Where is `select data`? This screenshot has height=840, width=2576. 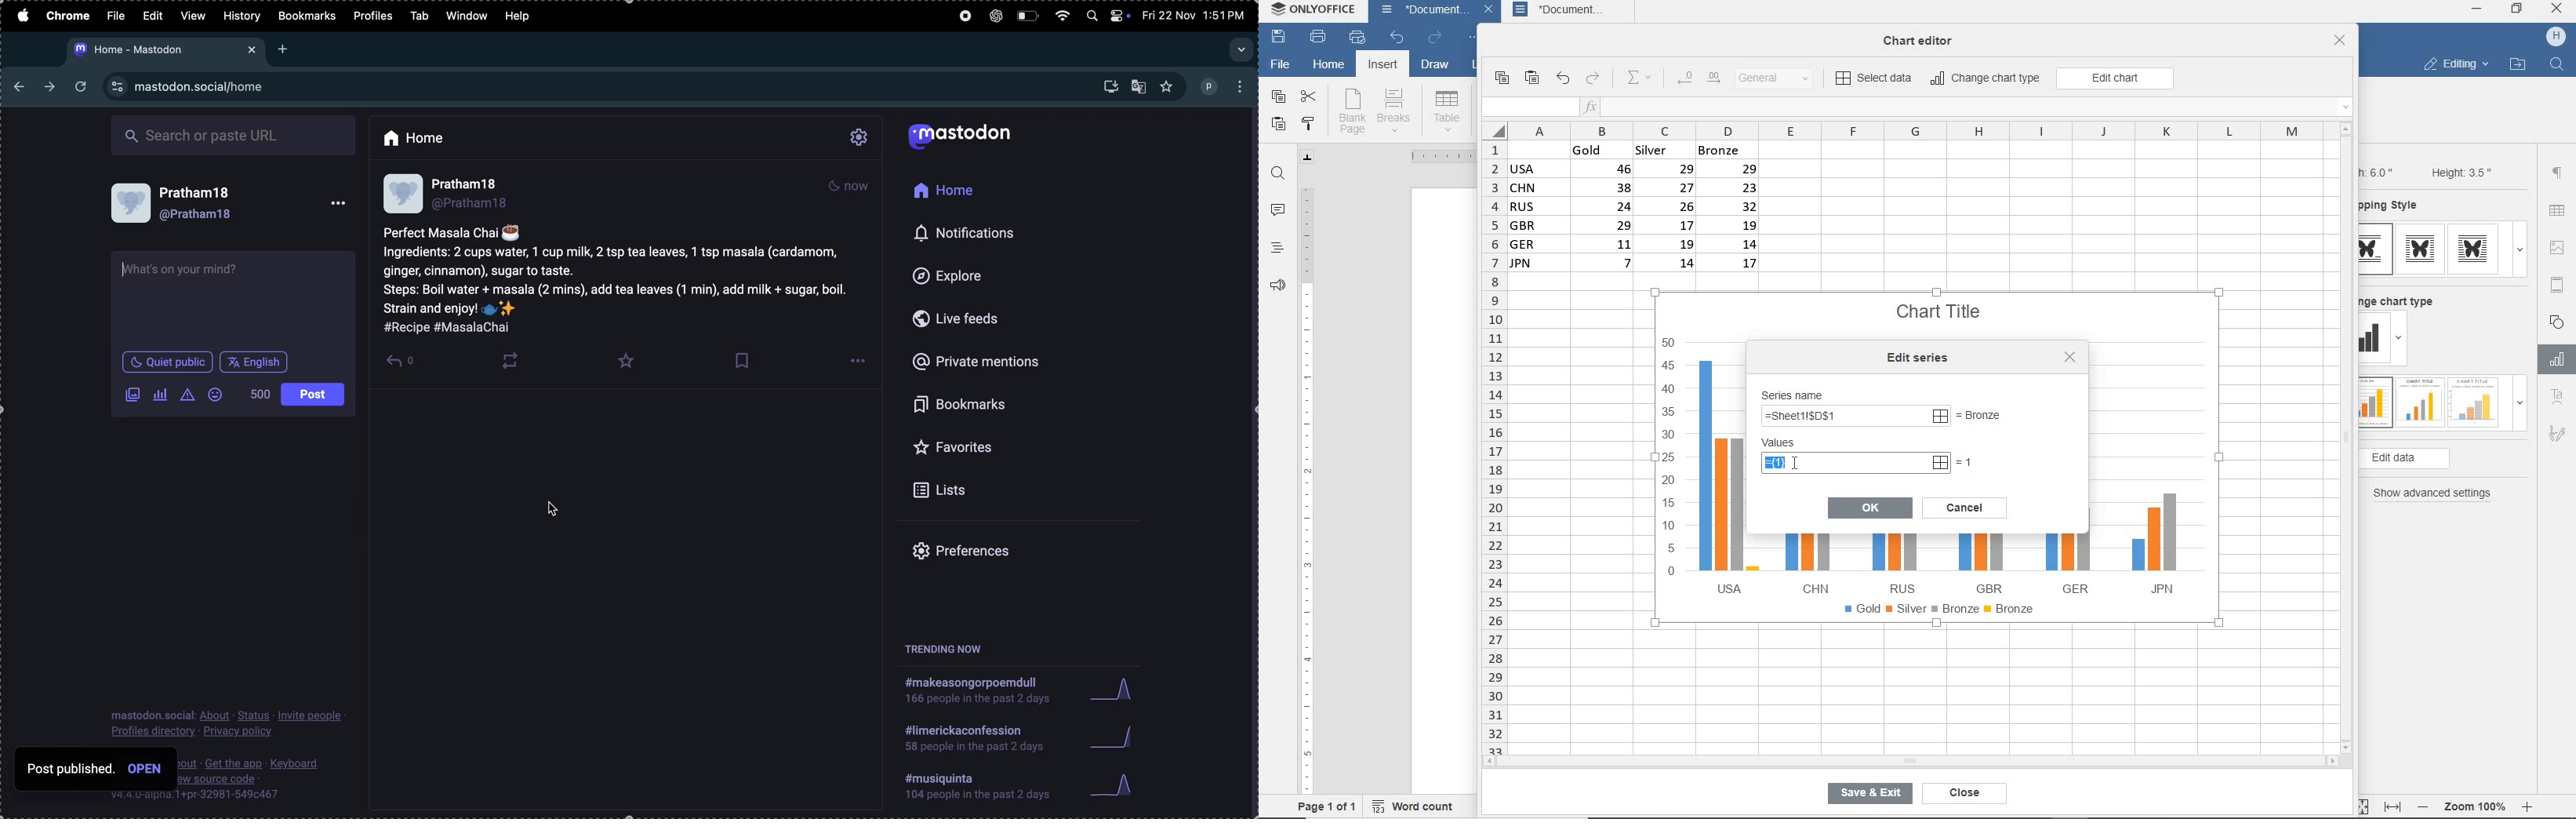 select data is located at coordinates (1875, 79).